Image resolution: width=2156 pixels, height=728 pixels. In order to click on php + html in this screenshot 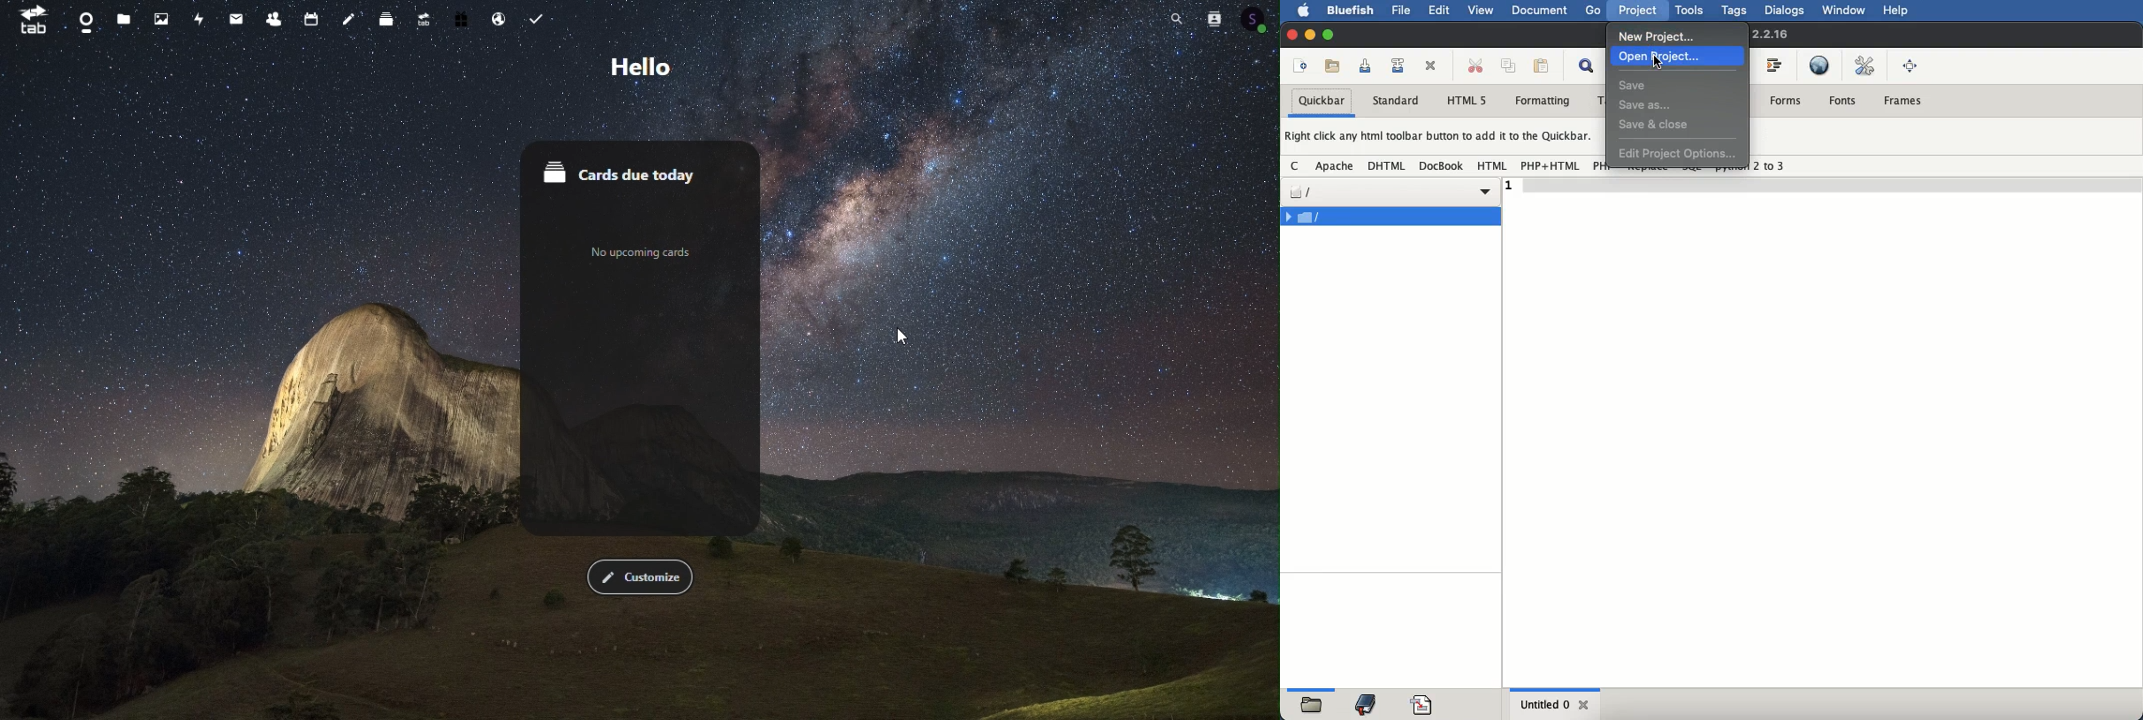, I will do `click(1551, 165)`.